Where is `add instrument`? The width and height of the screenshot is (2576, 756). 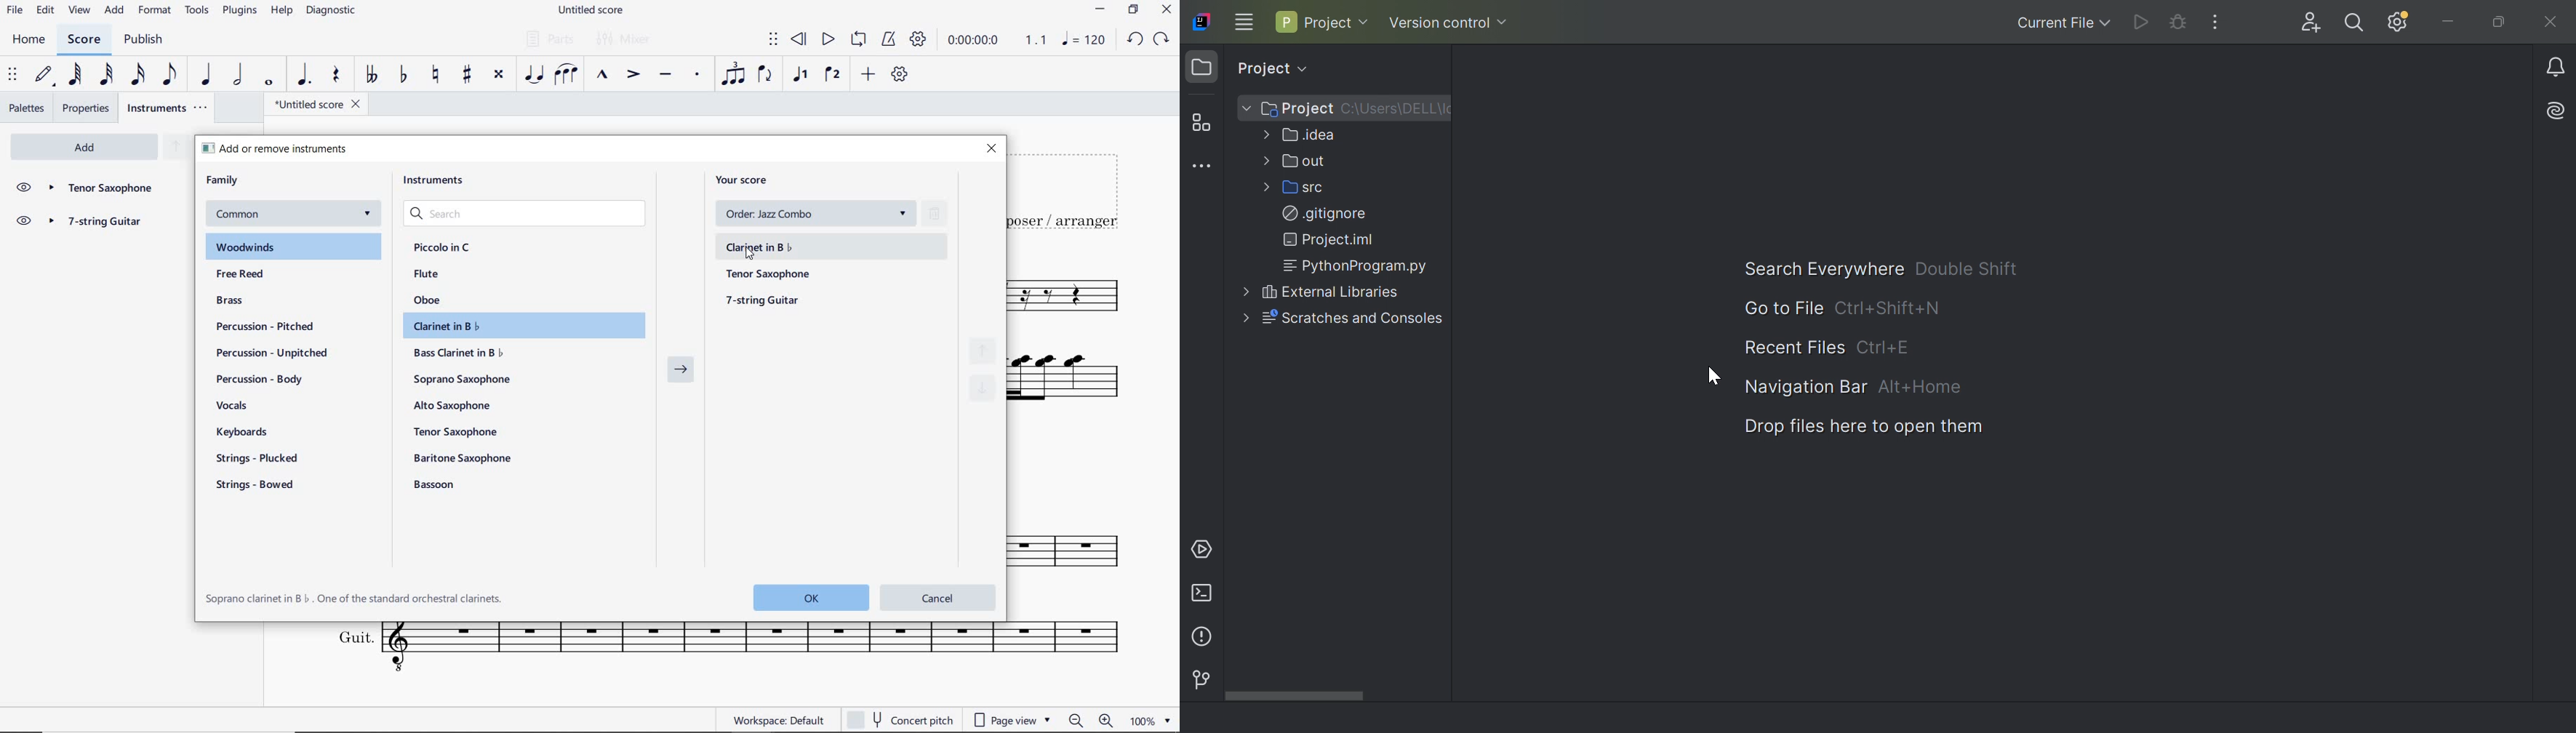 add instrument is located at coordinates (84, 147).